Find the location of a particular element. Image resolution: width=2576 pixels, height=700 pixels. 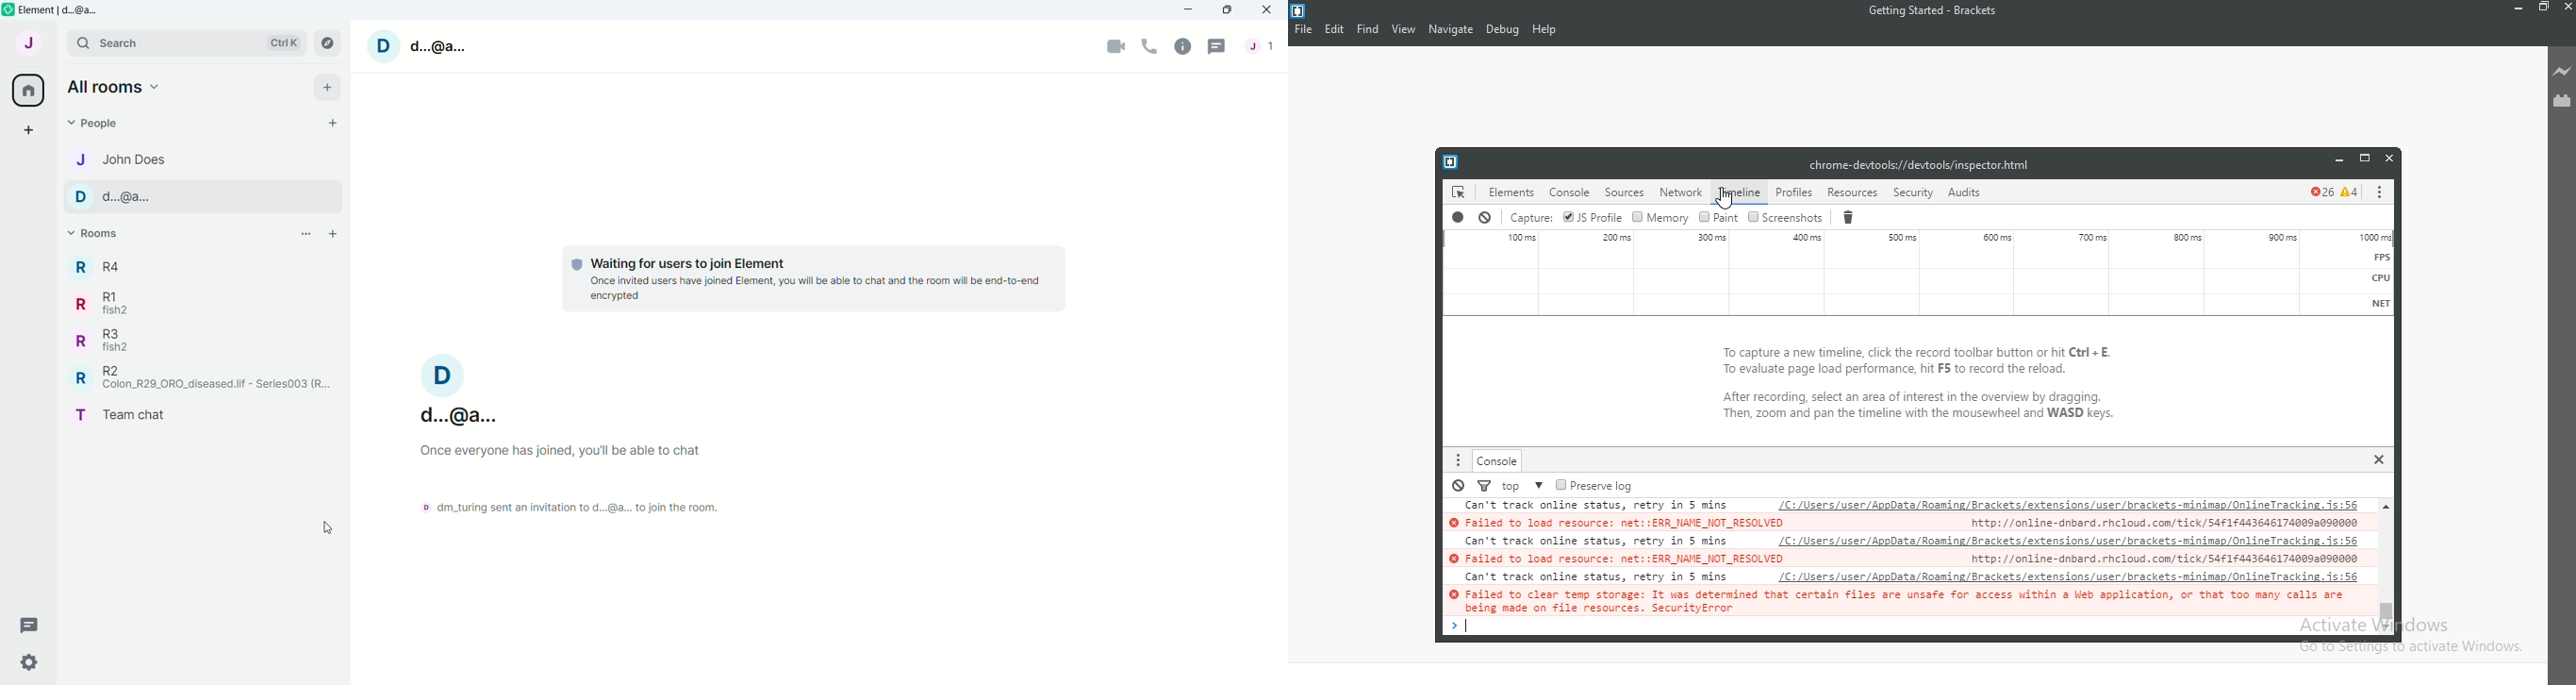

Mouse is located at coordinates (327, 525).